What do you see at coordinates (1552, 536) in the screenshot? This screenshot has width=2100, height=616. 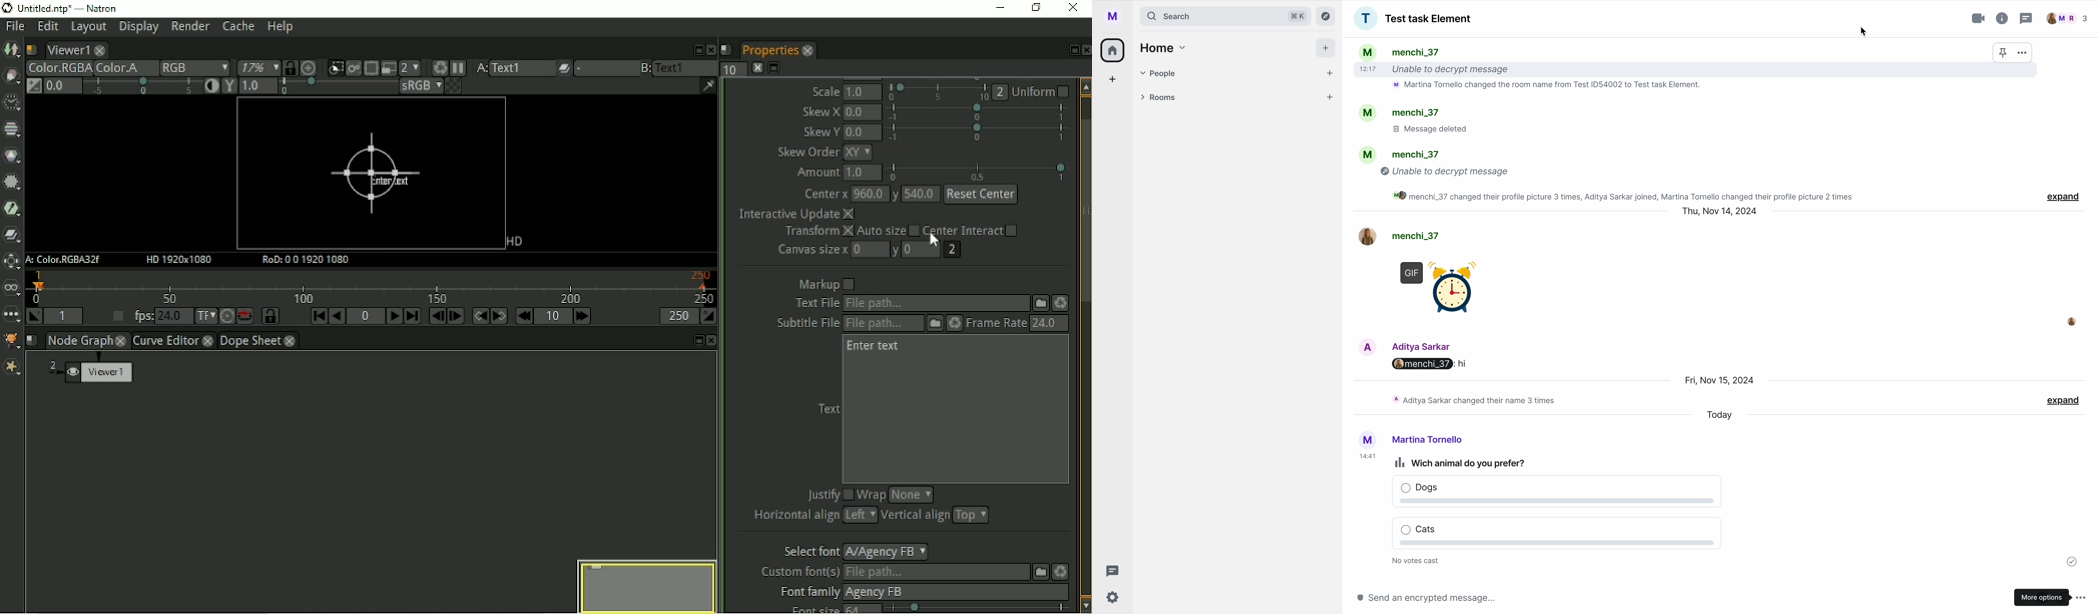 I see `cats` at bounding box center [1552, 536].